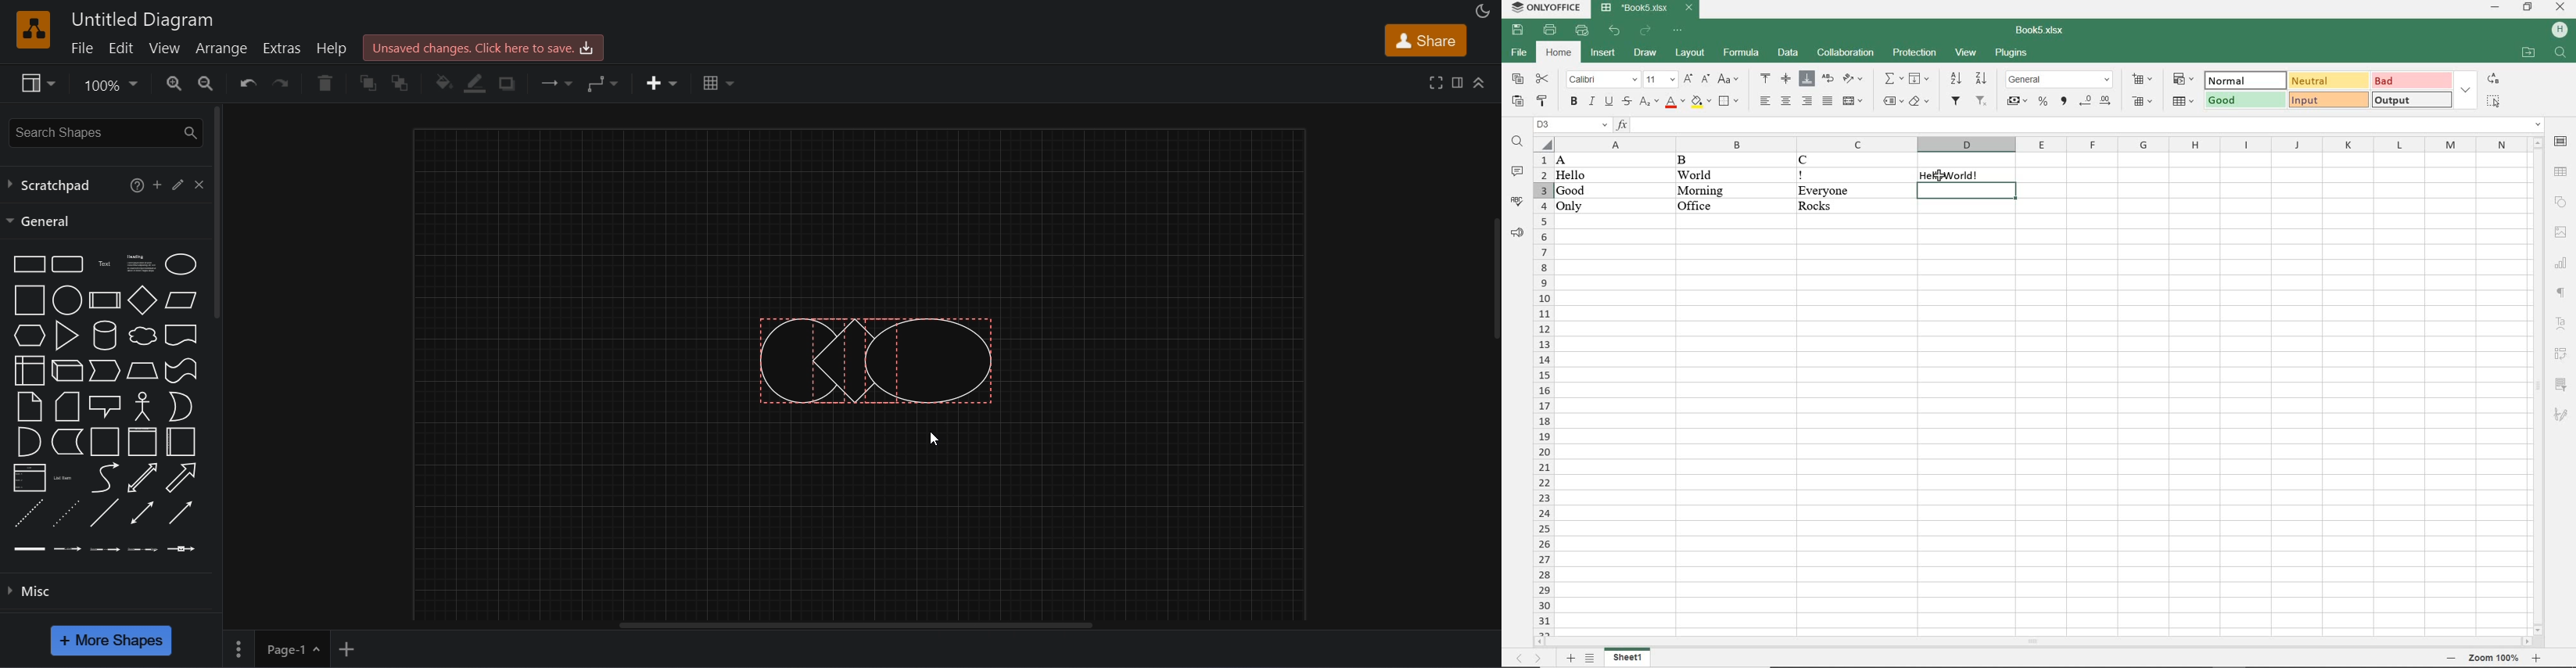 The image size is (2576, 672). What do you see at coordinates (662, 84) in the screenshot?
I see `insert ` at bounding box center [662, 84].